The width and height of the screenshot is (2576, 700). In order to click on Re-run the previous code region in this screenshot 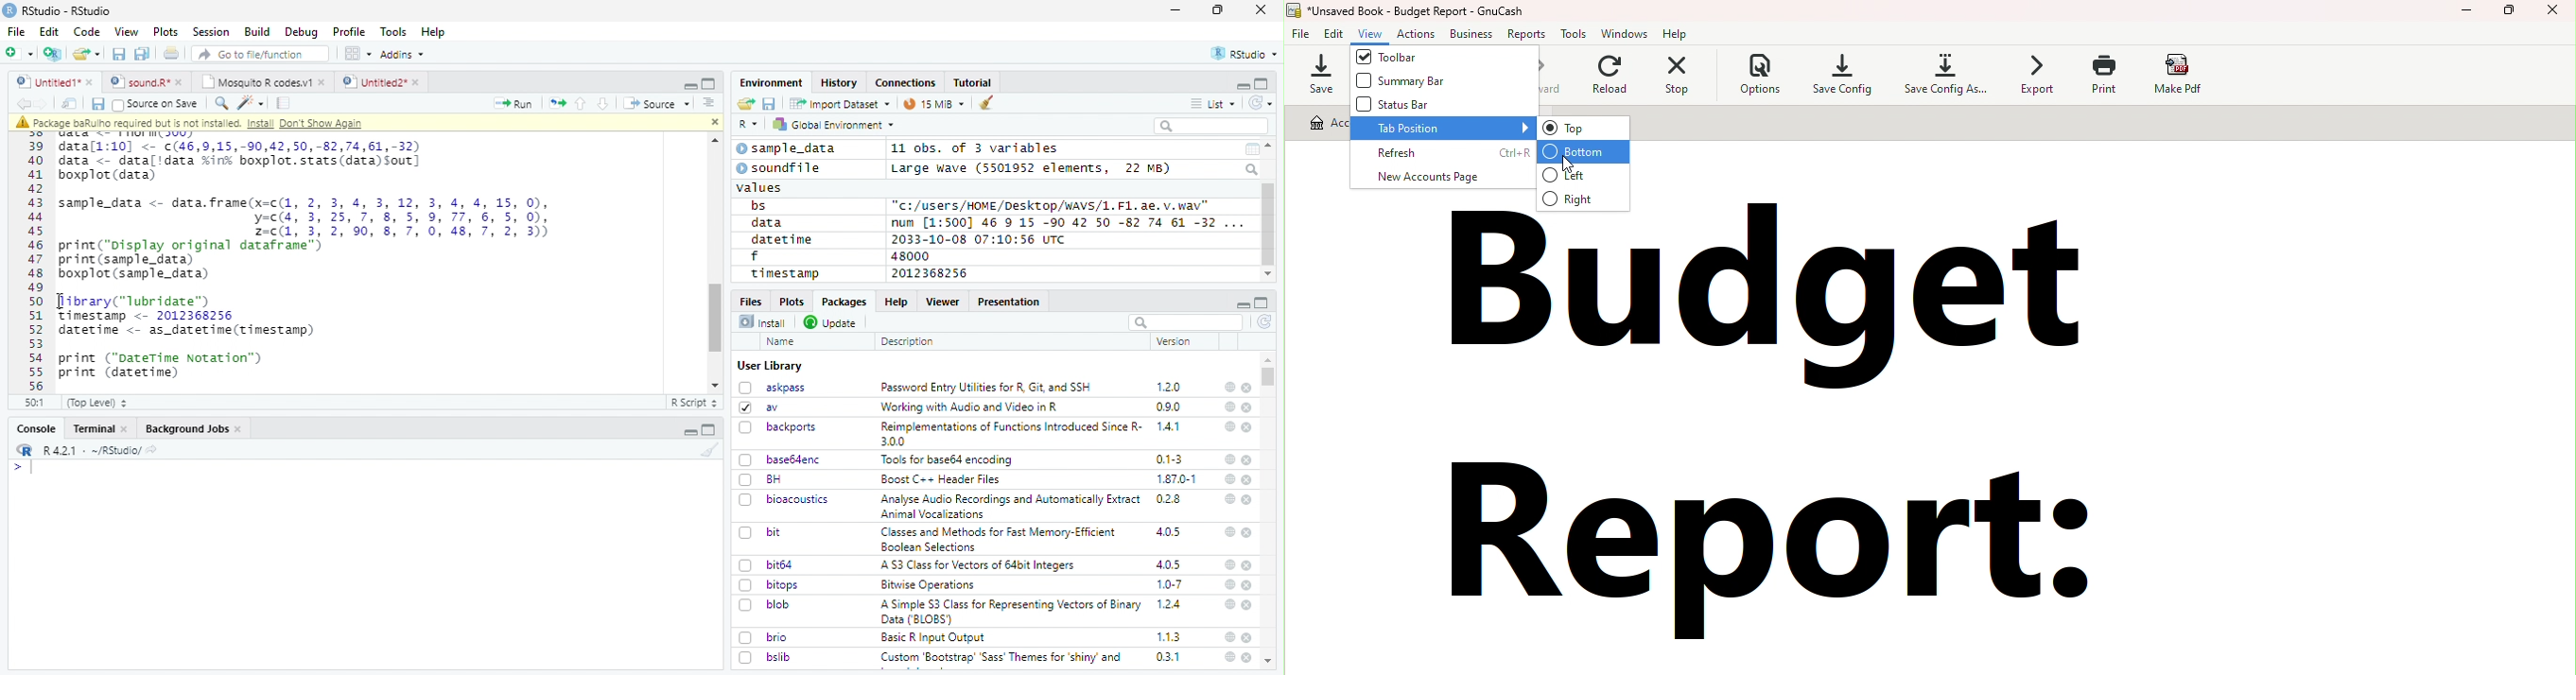, I will do `click(556, 104)`.